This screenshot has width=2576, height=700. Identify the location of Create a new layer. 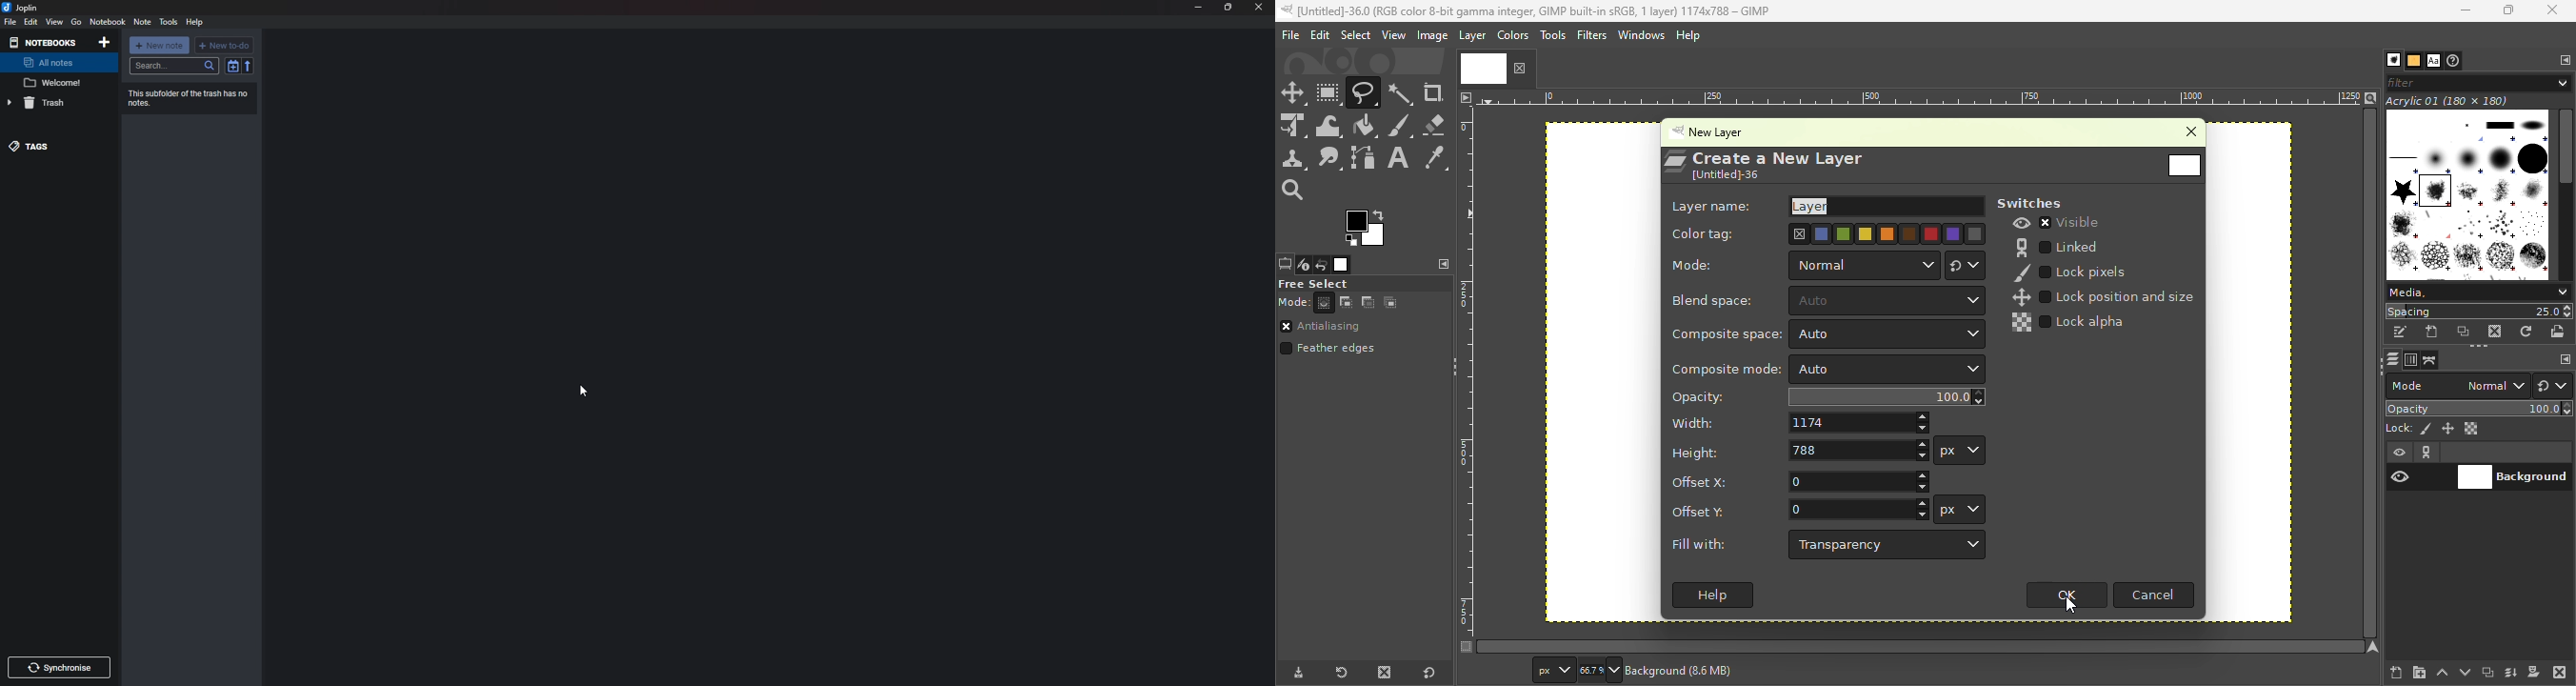
(2396, 670).